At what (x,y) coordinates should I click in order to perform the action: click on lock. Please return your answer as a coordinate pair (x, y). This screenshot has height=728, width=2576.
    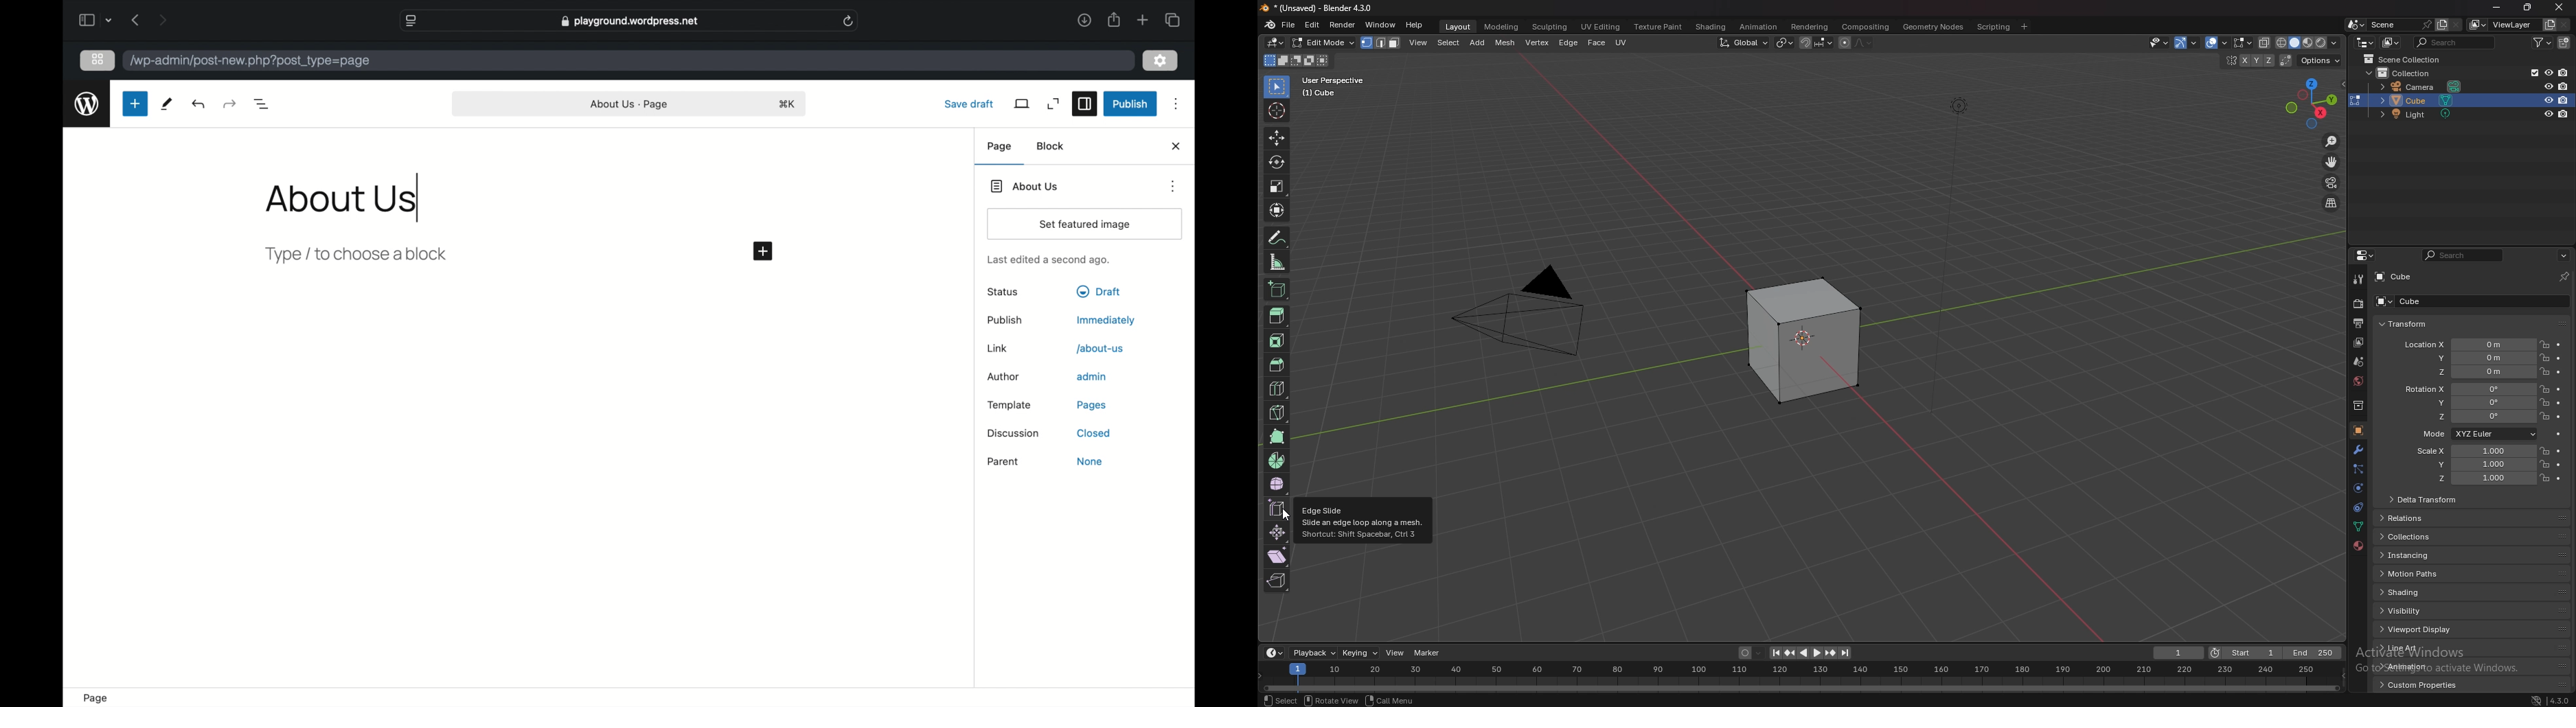
    Looking at the image, I should click on (2544, 463).